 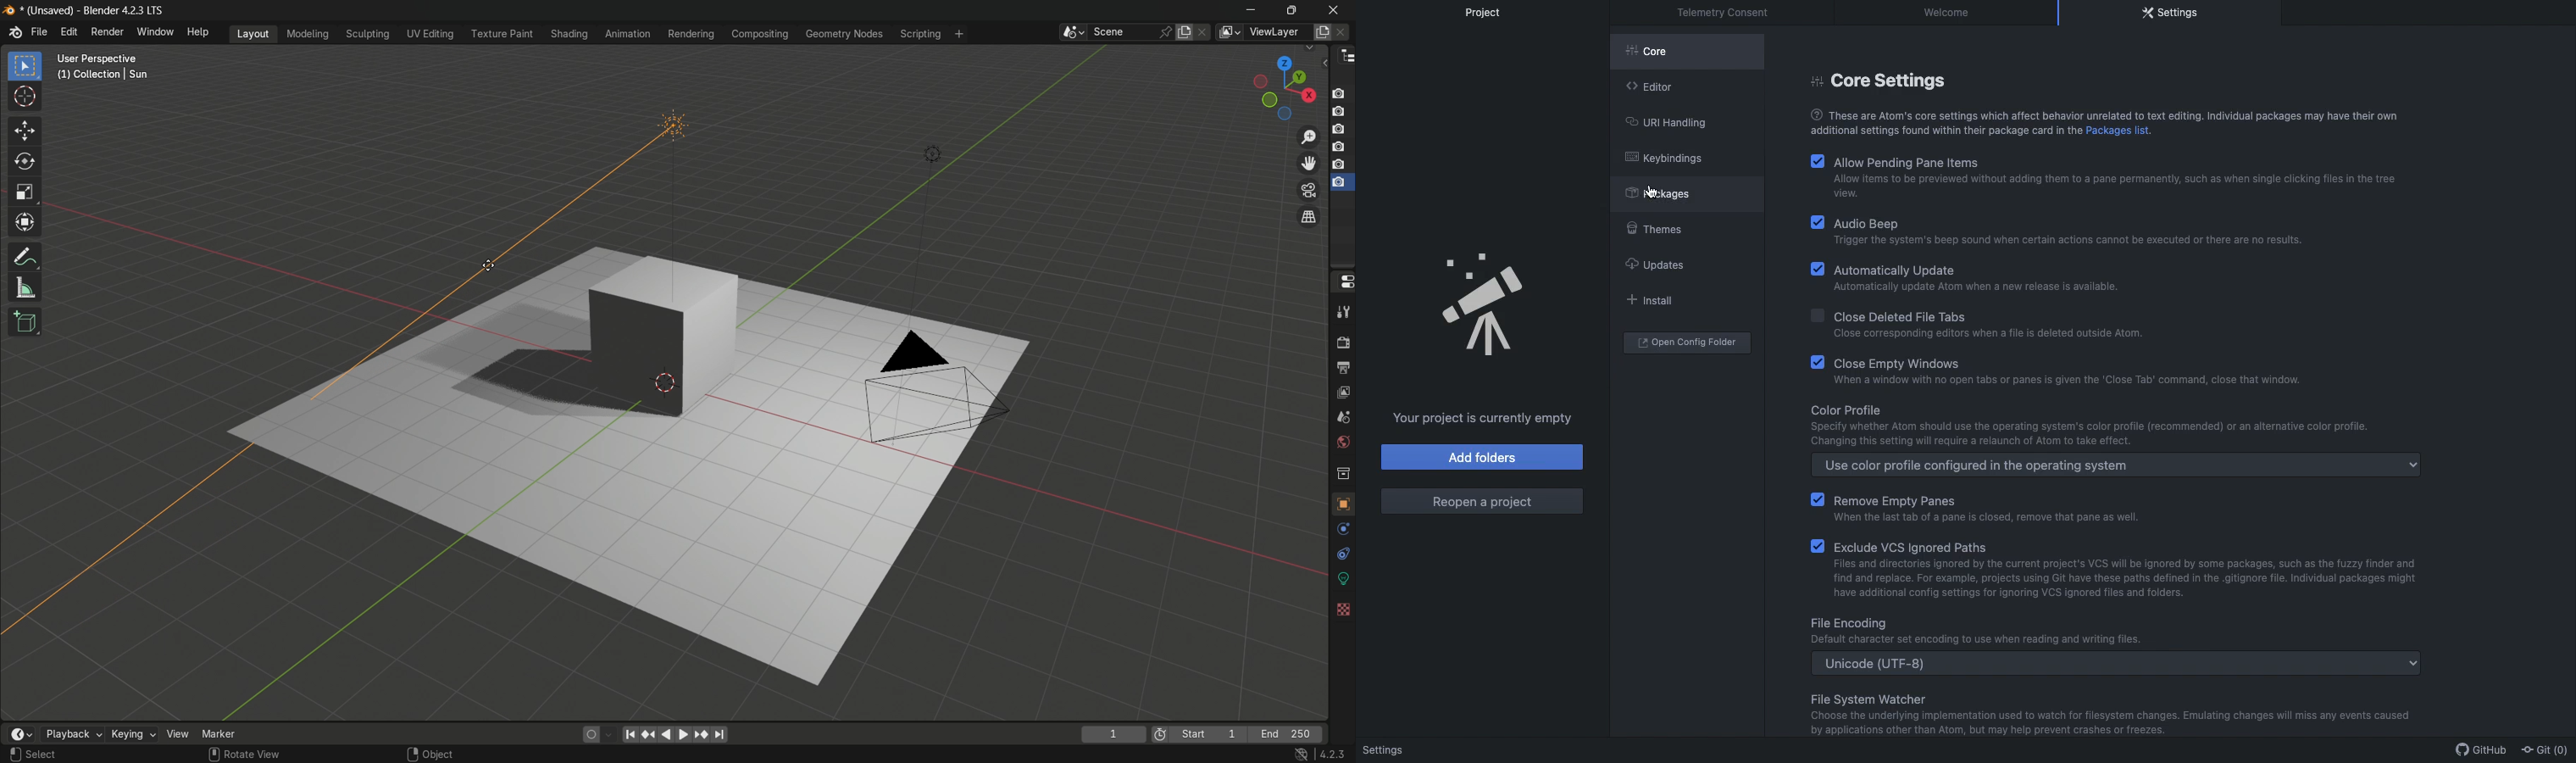 I want to click on logo, so click(x=14, y=32).